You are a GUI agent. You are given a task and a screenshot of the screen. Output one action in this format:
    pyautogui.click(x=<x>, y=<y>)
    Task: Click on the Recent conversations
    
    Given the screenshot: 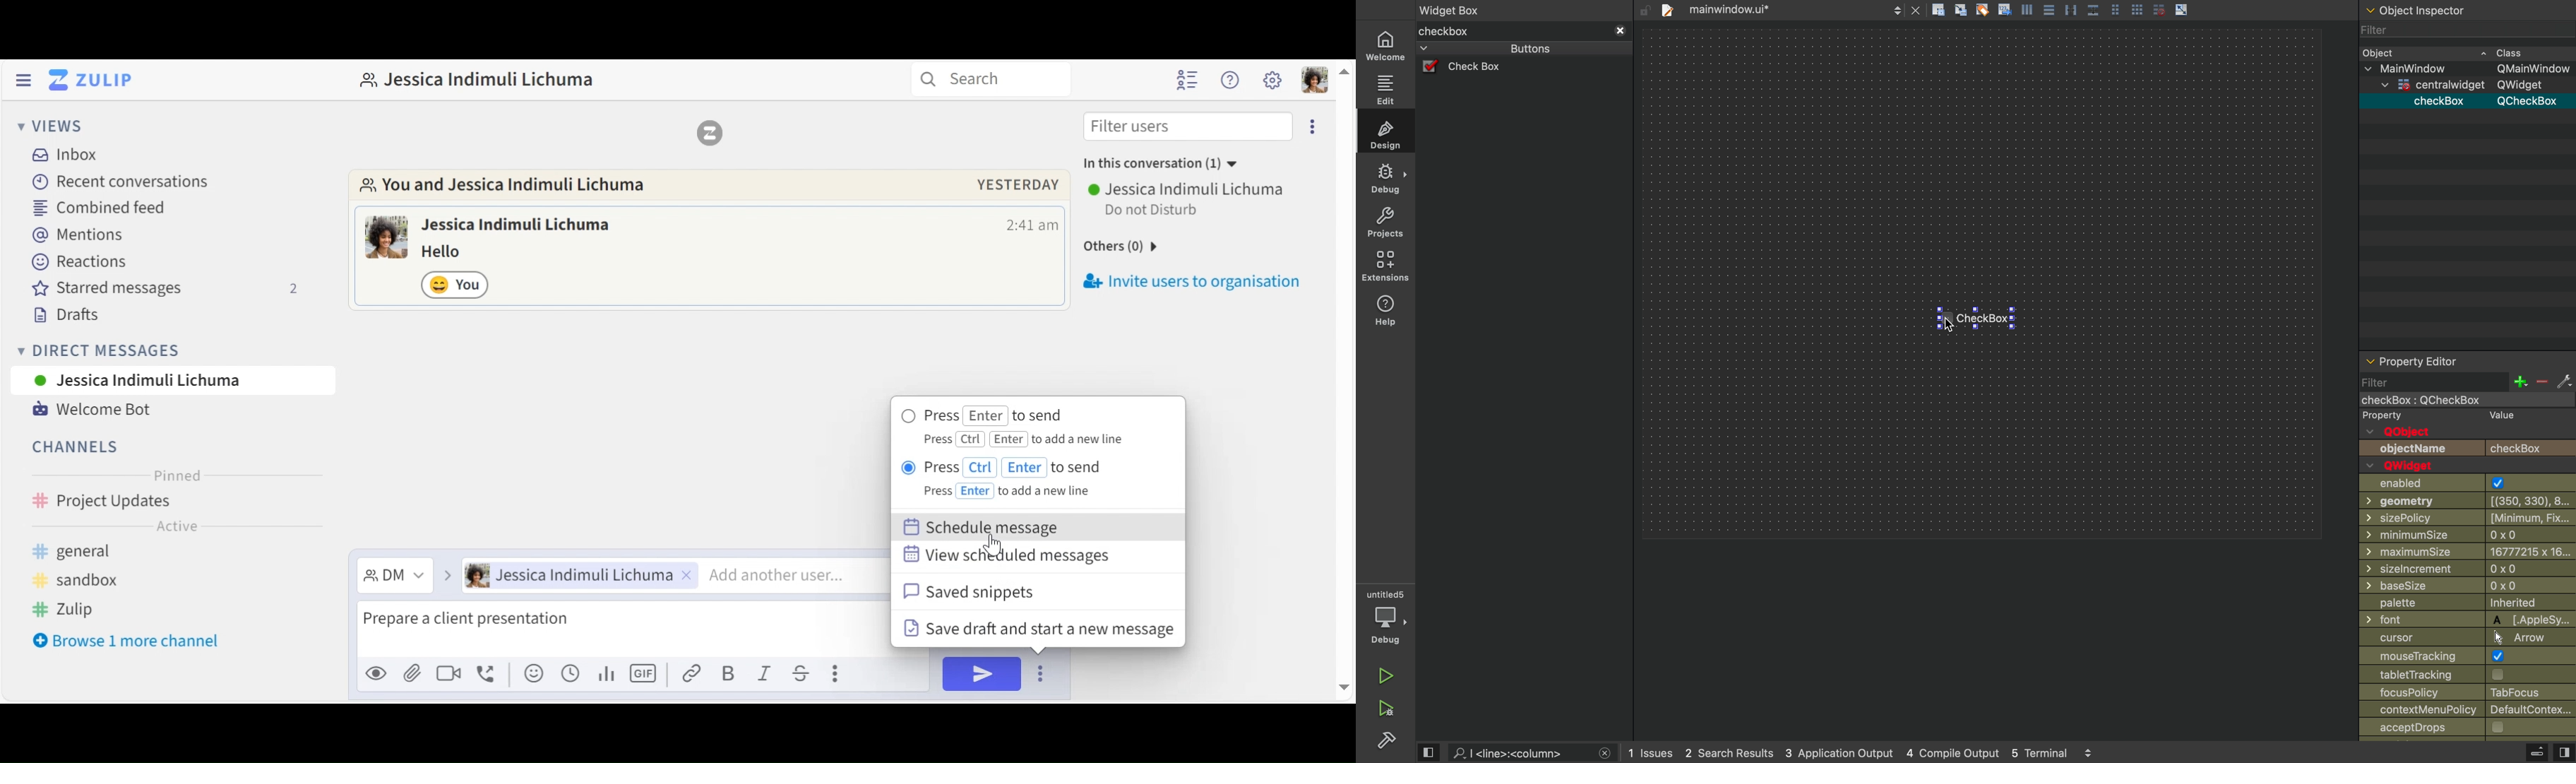 What is the action you would take?
    pyautogui.click(x=124, y=182)
    